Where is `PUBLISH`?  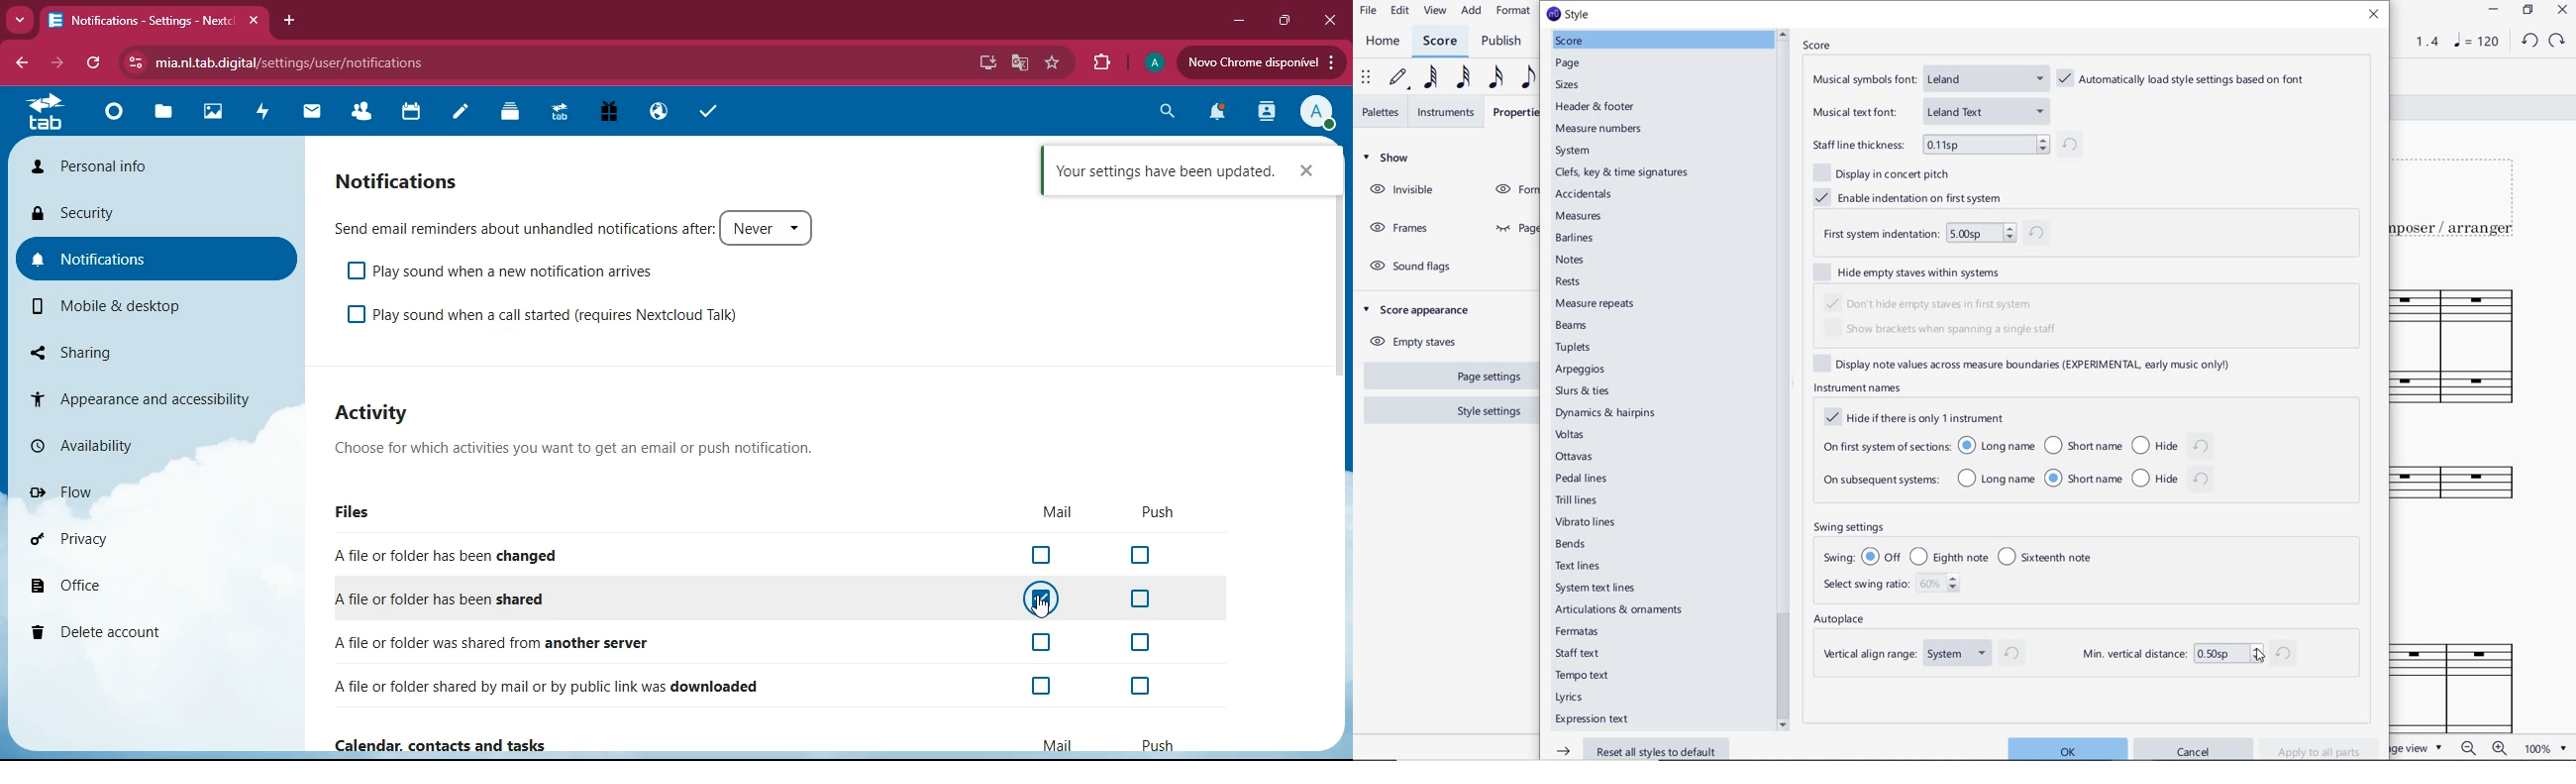 PUBLISH is located at coordinates (1502, 42).